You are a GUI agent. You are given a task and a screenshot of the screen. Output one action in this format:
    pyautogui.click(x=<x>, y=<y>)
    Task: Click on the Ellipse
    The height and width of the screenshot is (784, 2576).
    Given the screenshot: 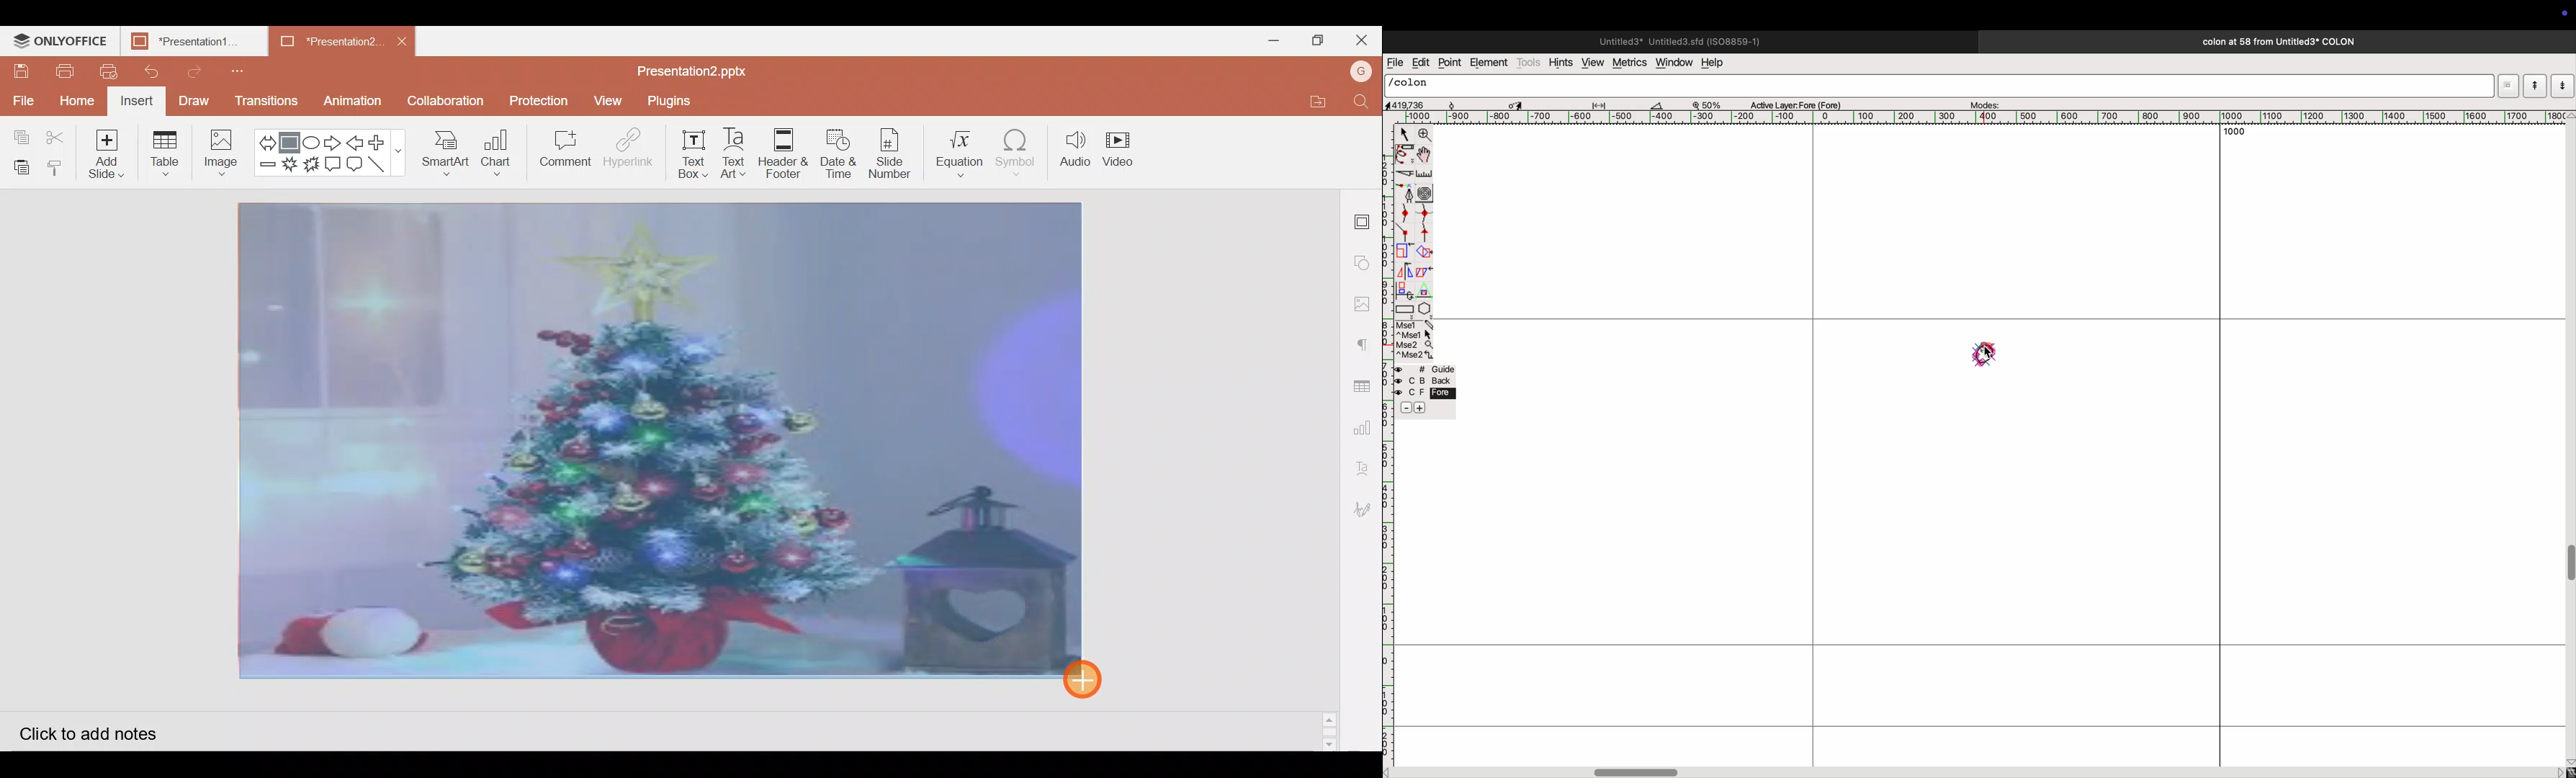 What is the action you would take?
    pyautogui.click(x=313, y=138)
    